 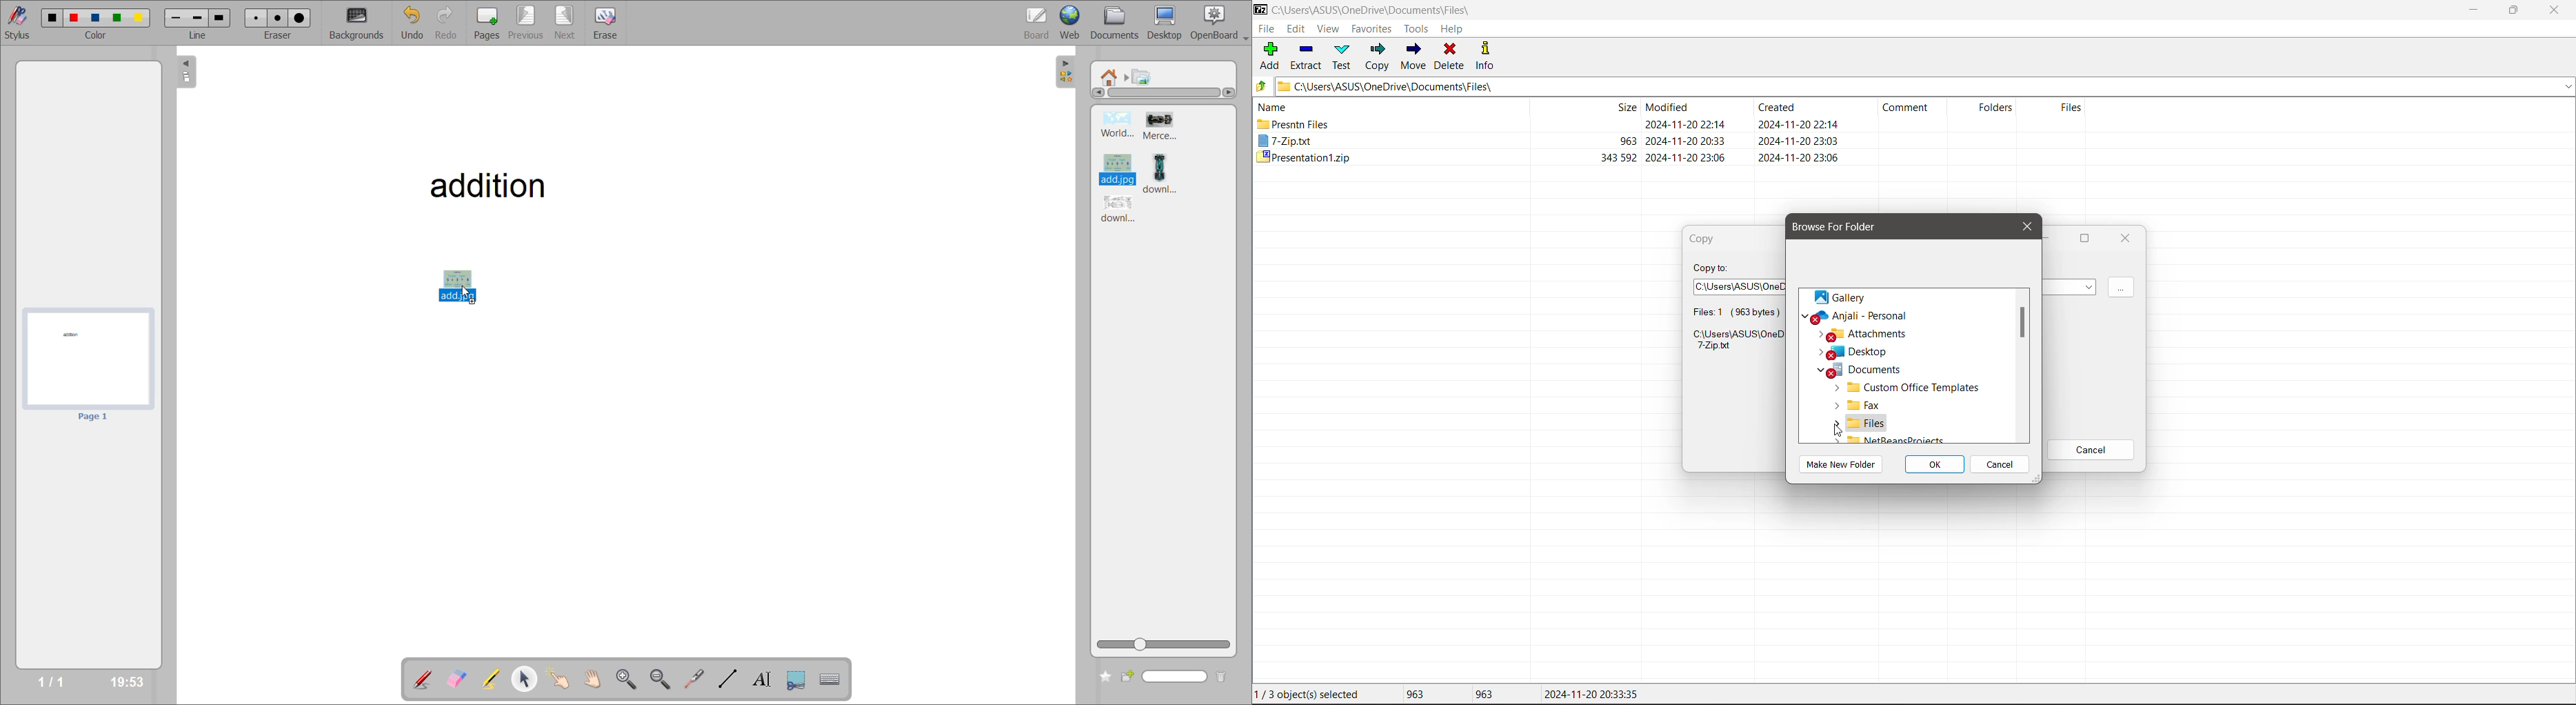 What do you see at coordinates (1845, 298) in the screenshot?
I see `Gallery` at bounding box center [1845, 298].